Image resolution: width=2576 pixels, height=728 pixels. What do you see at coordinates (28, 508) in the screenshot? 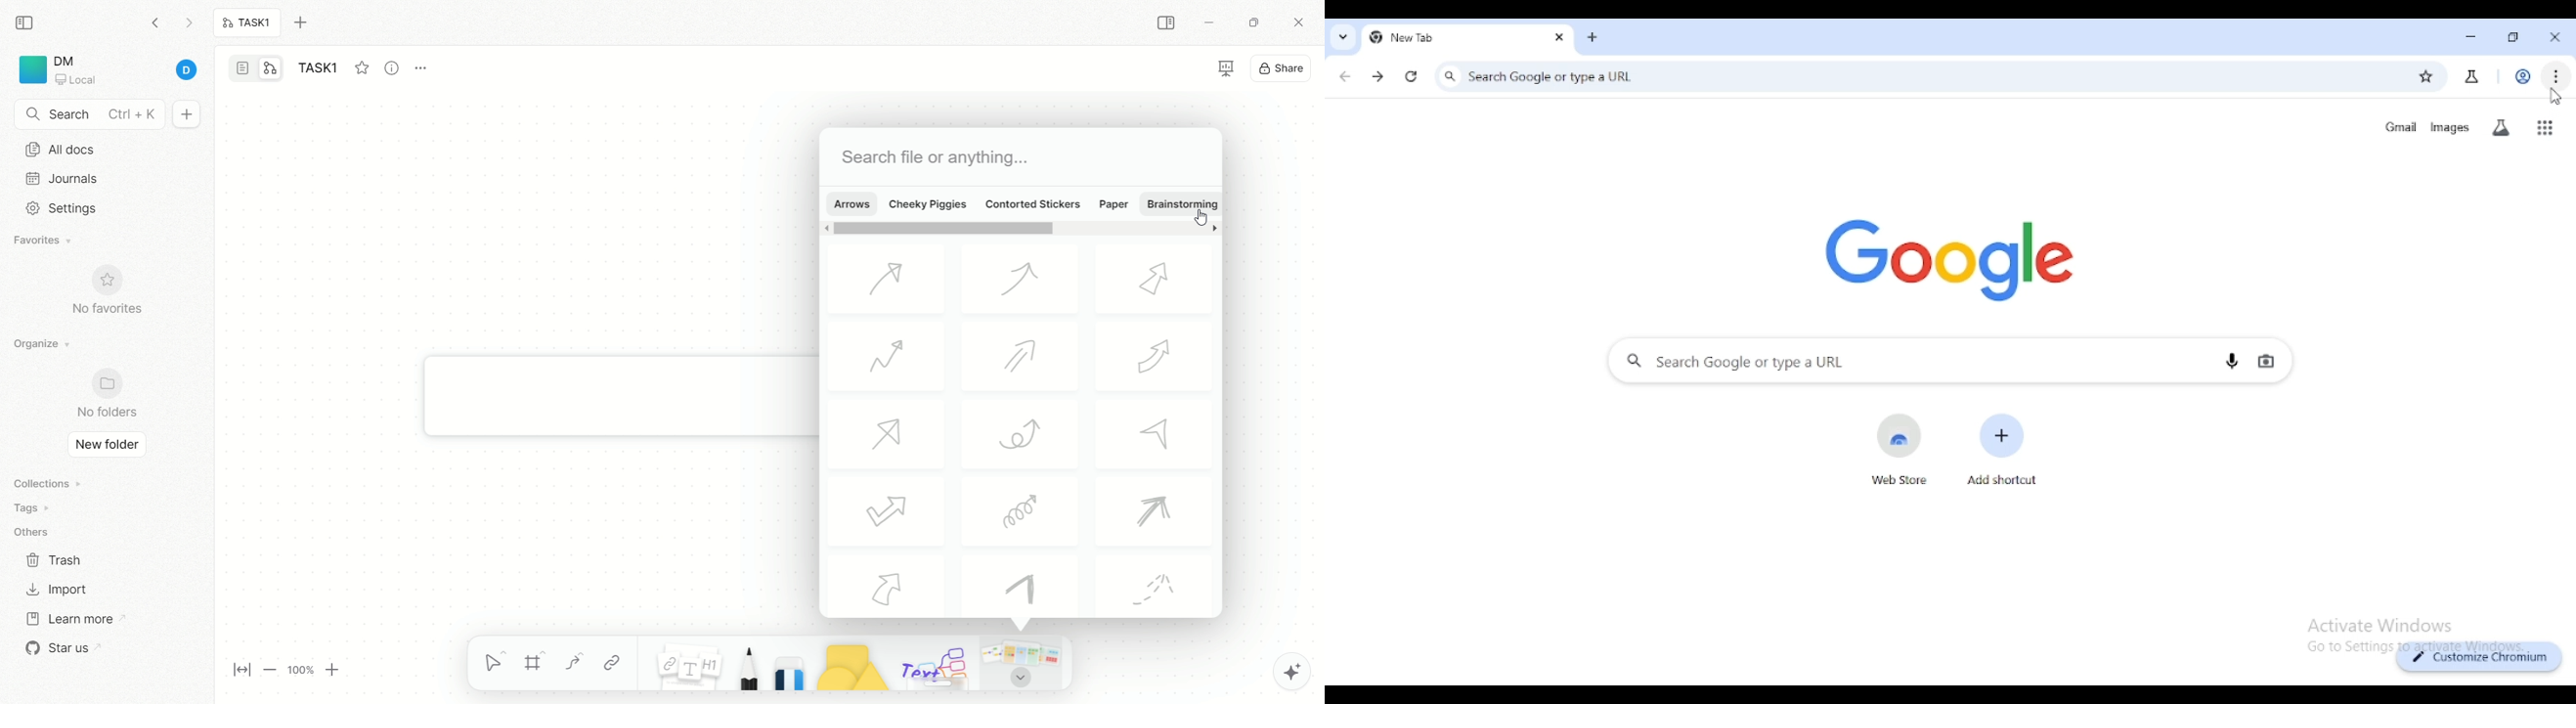
I see `tags` at bounding box center [28, 508].